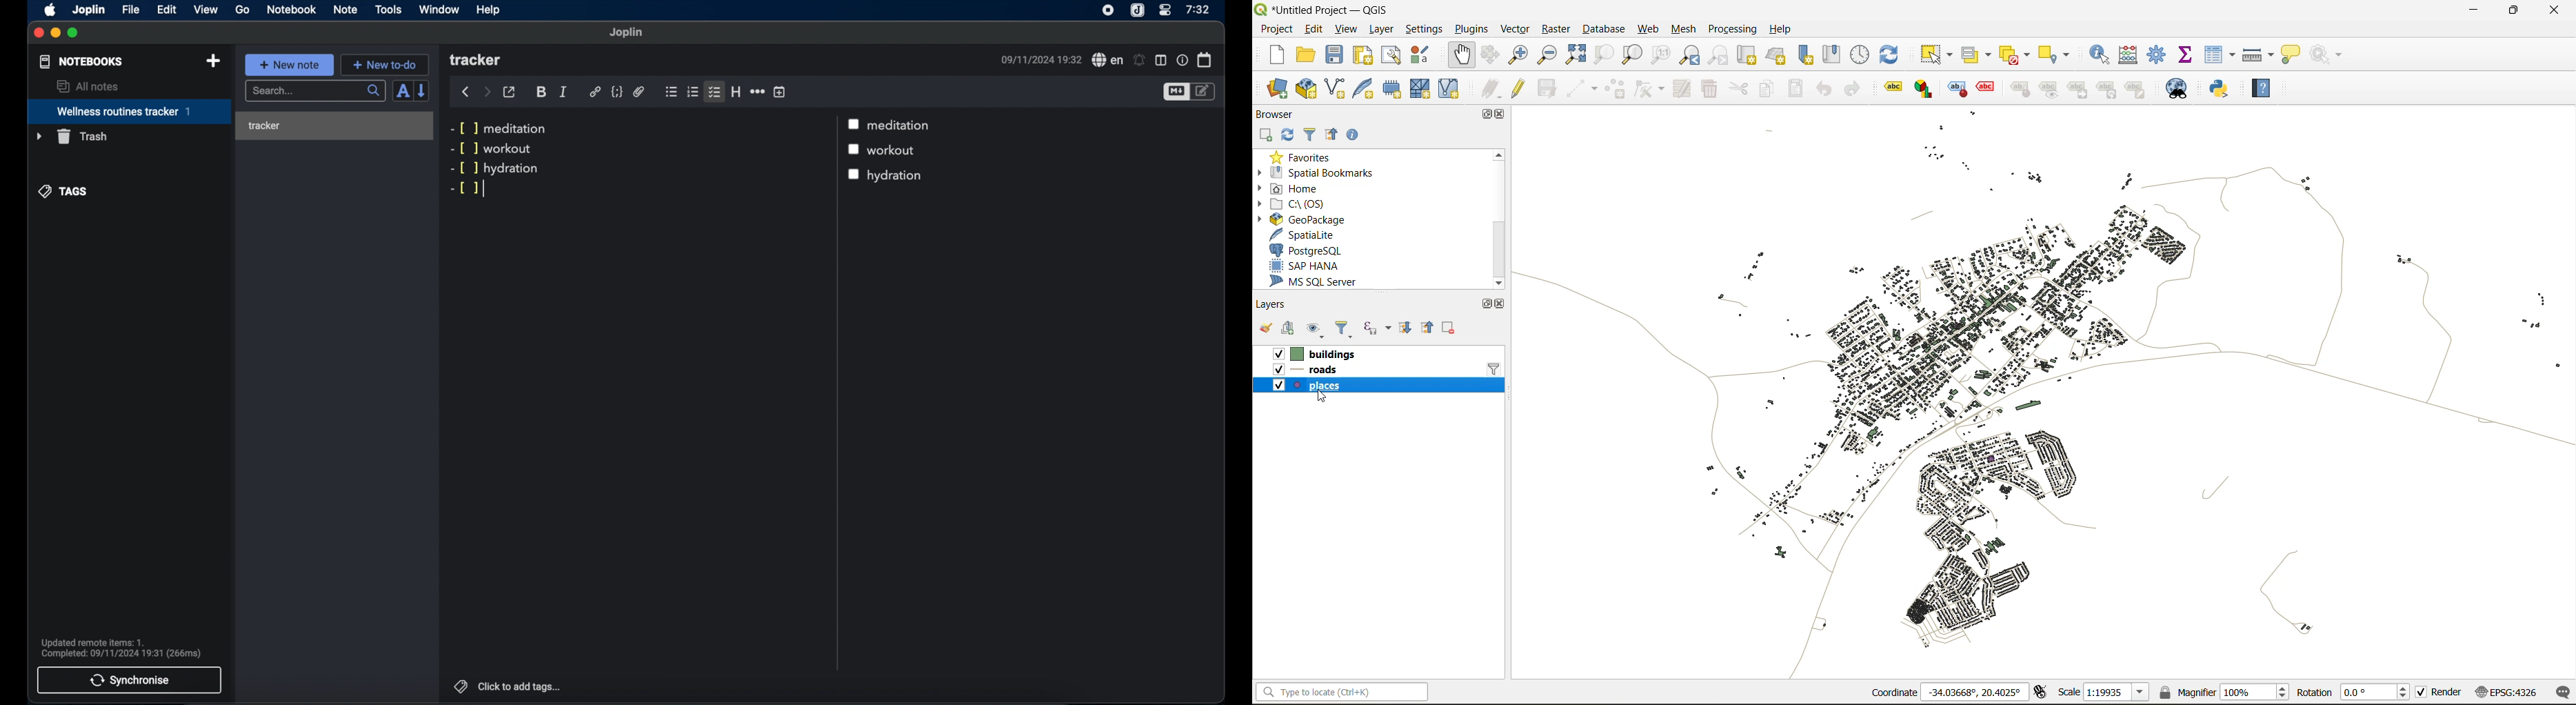 Image resolution: width=2576 pixels, height=728 pixels. I want to click on joplin, so click(89, 10).